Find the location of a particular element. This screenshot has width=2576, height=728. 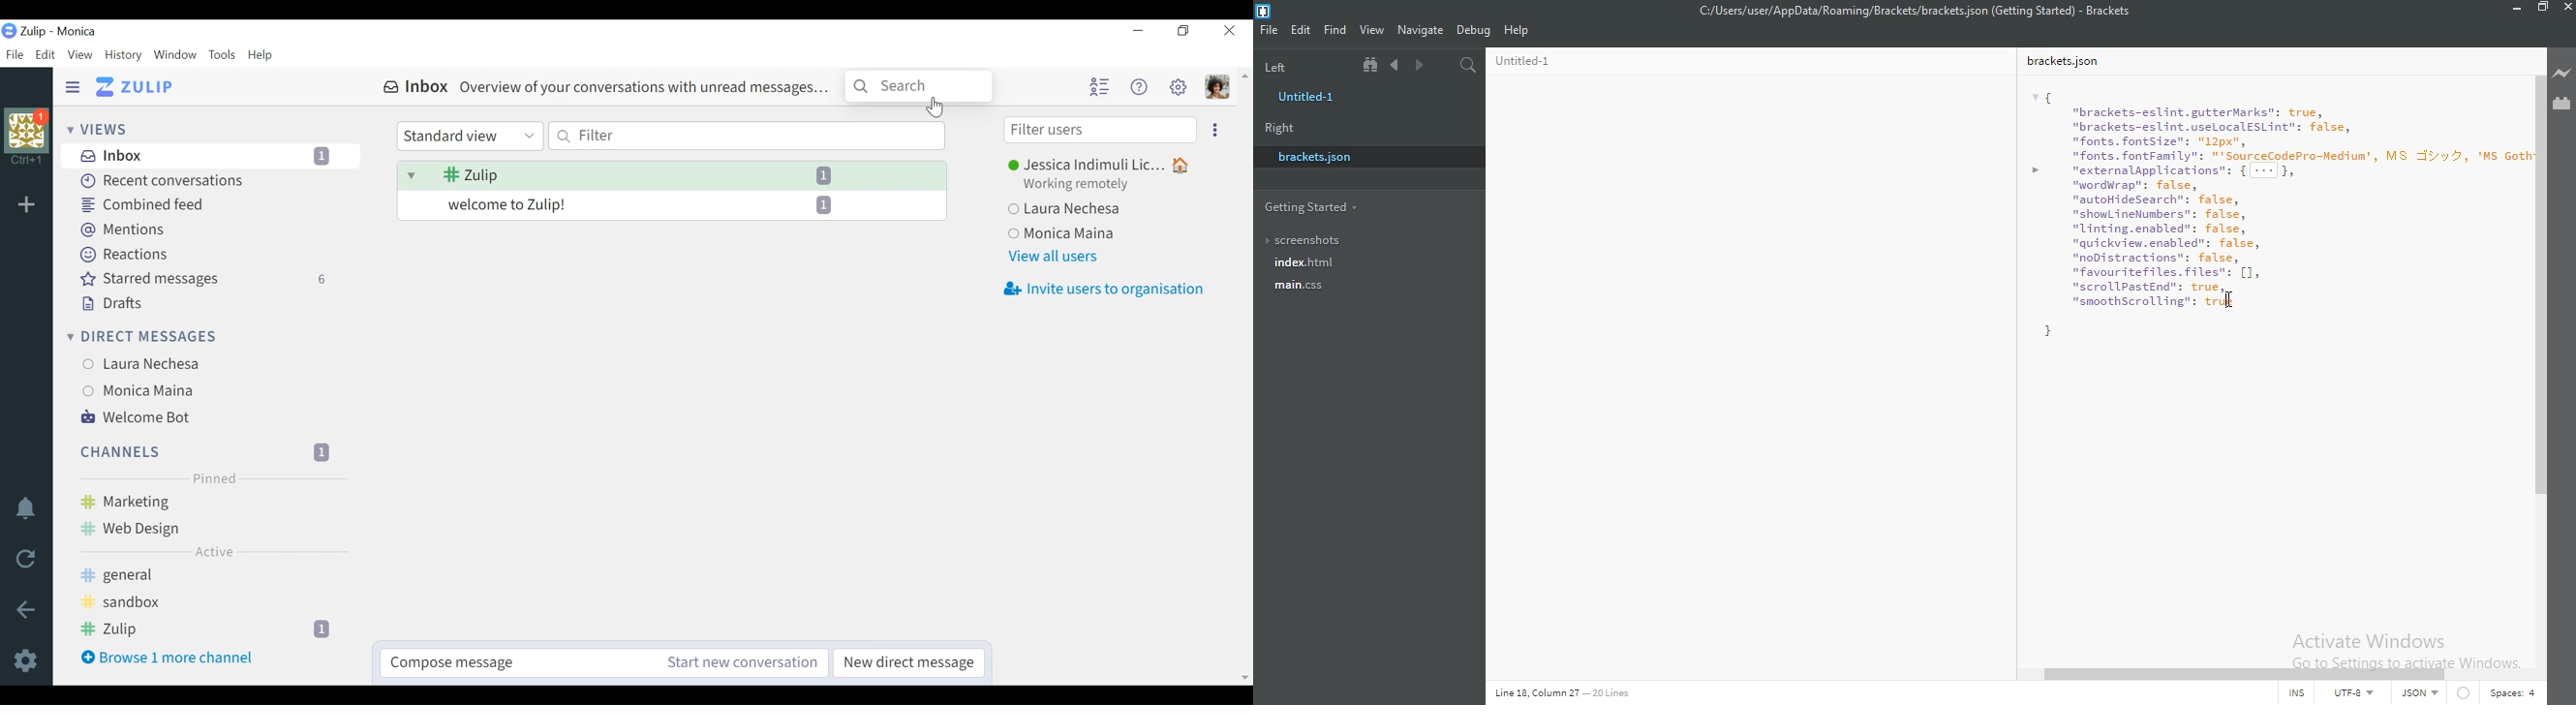

Views is located at coordinates (99, 129).